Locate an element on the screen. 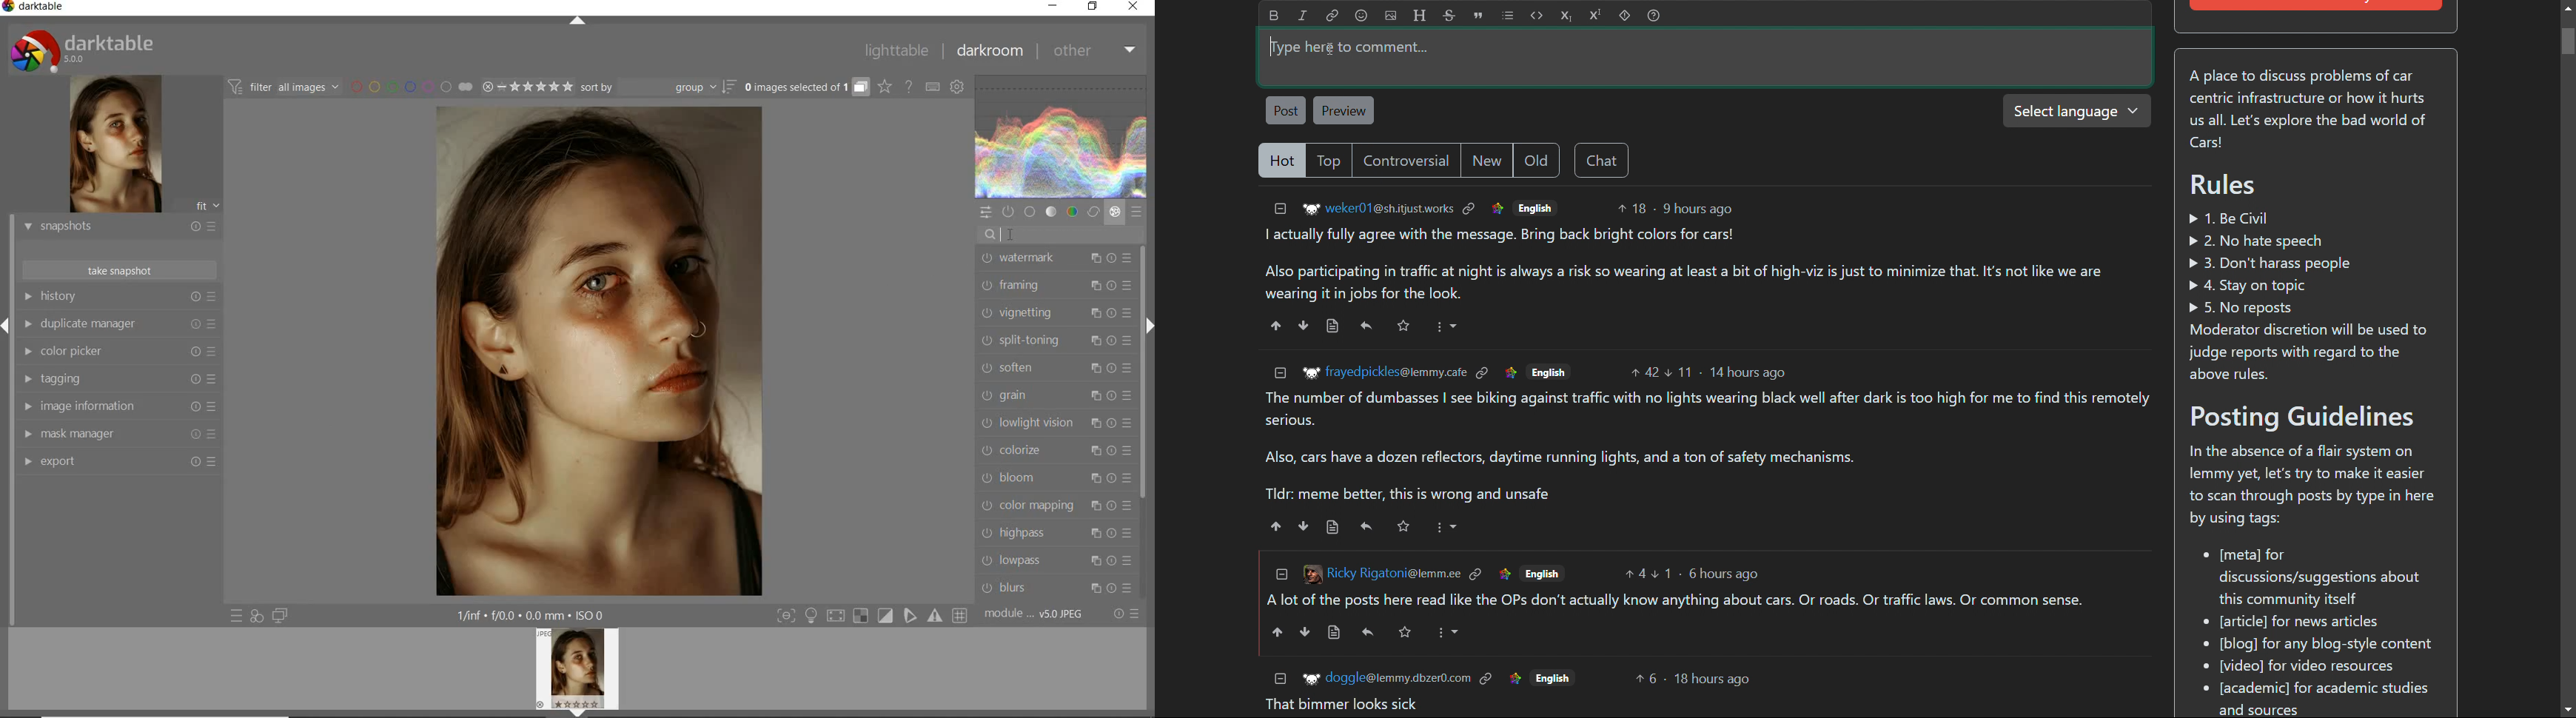  add image is located at coordinates (1391, 16).